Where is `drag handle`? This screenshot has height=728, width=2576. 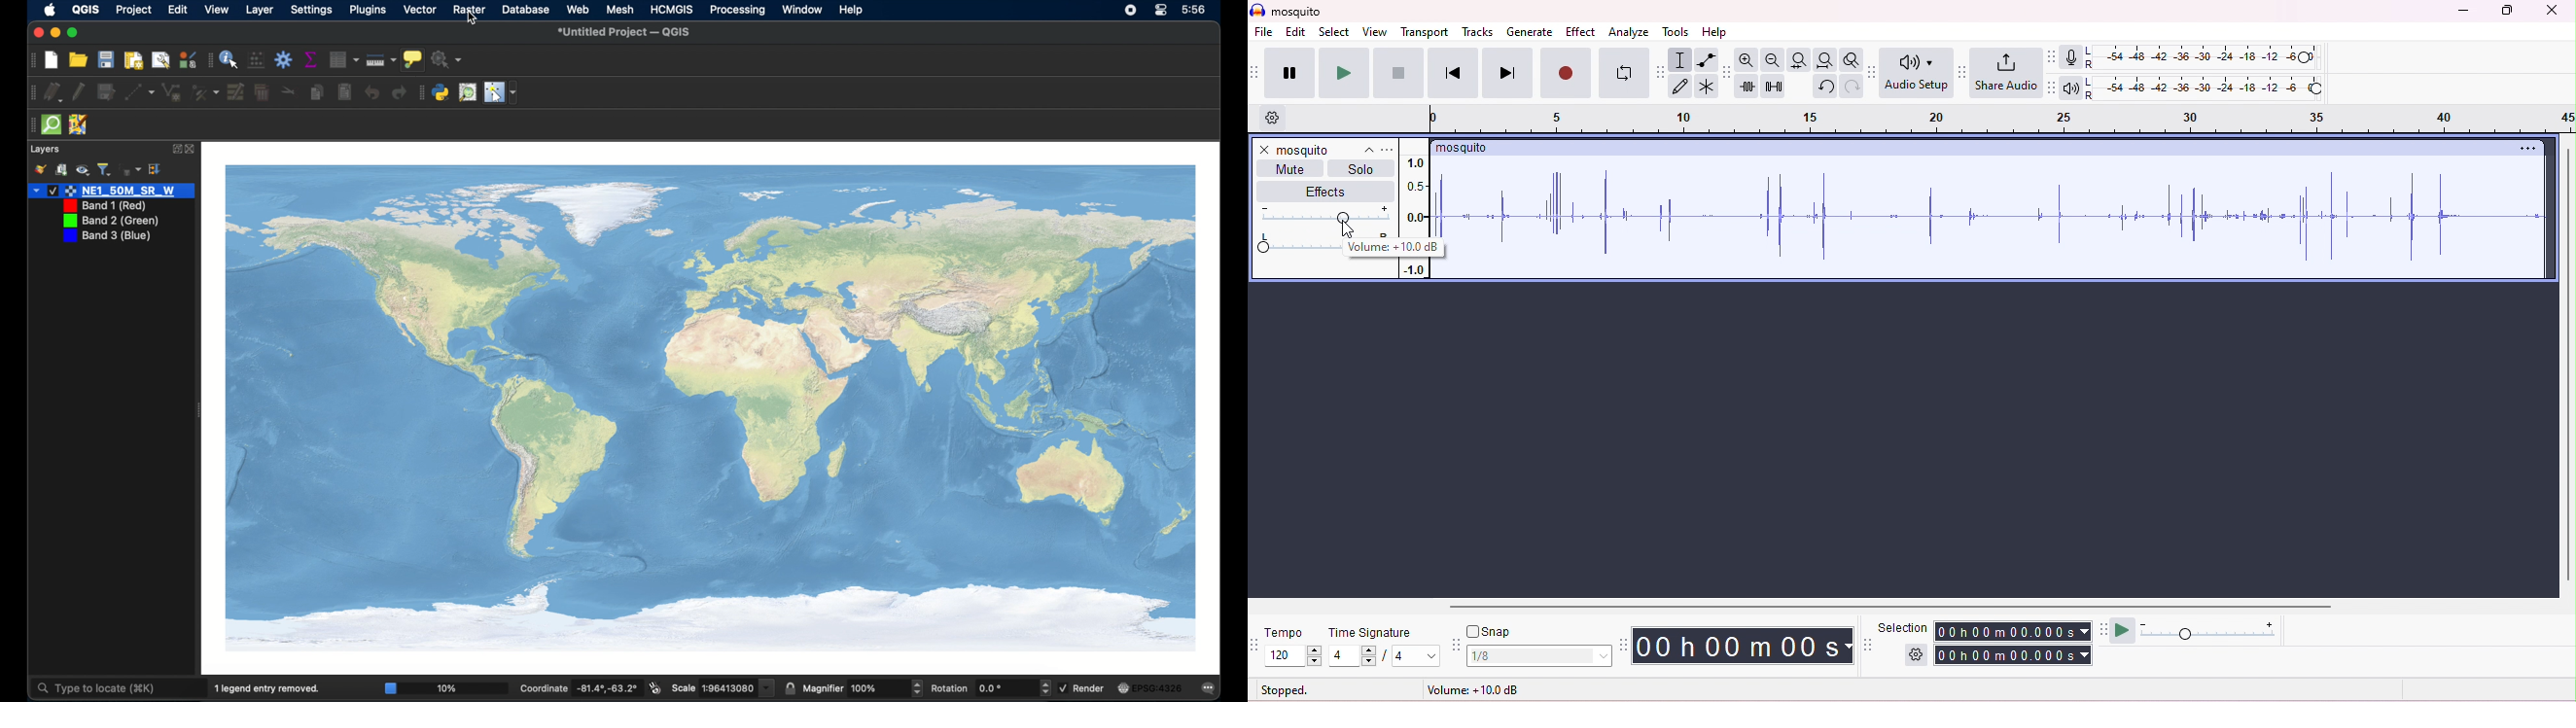
drag handle is located at coordinates (31, 125).